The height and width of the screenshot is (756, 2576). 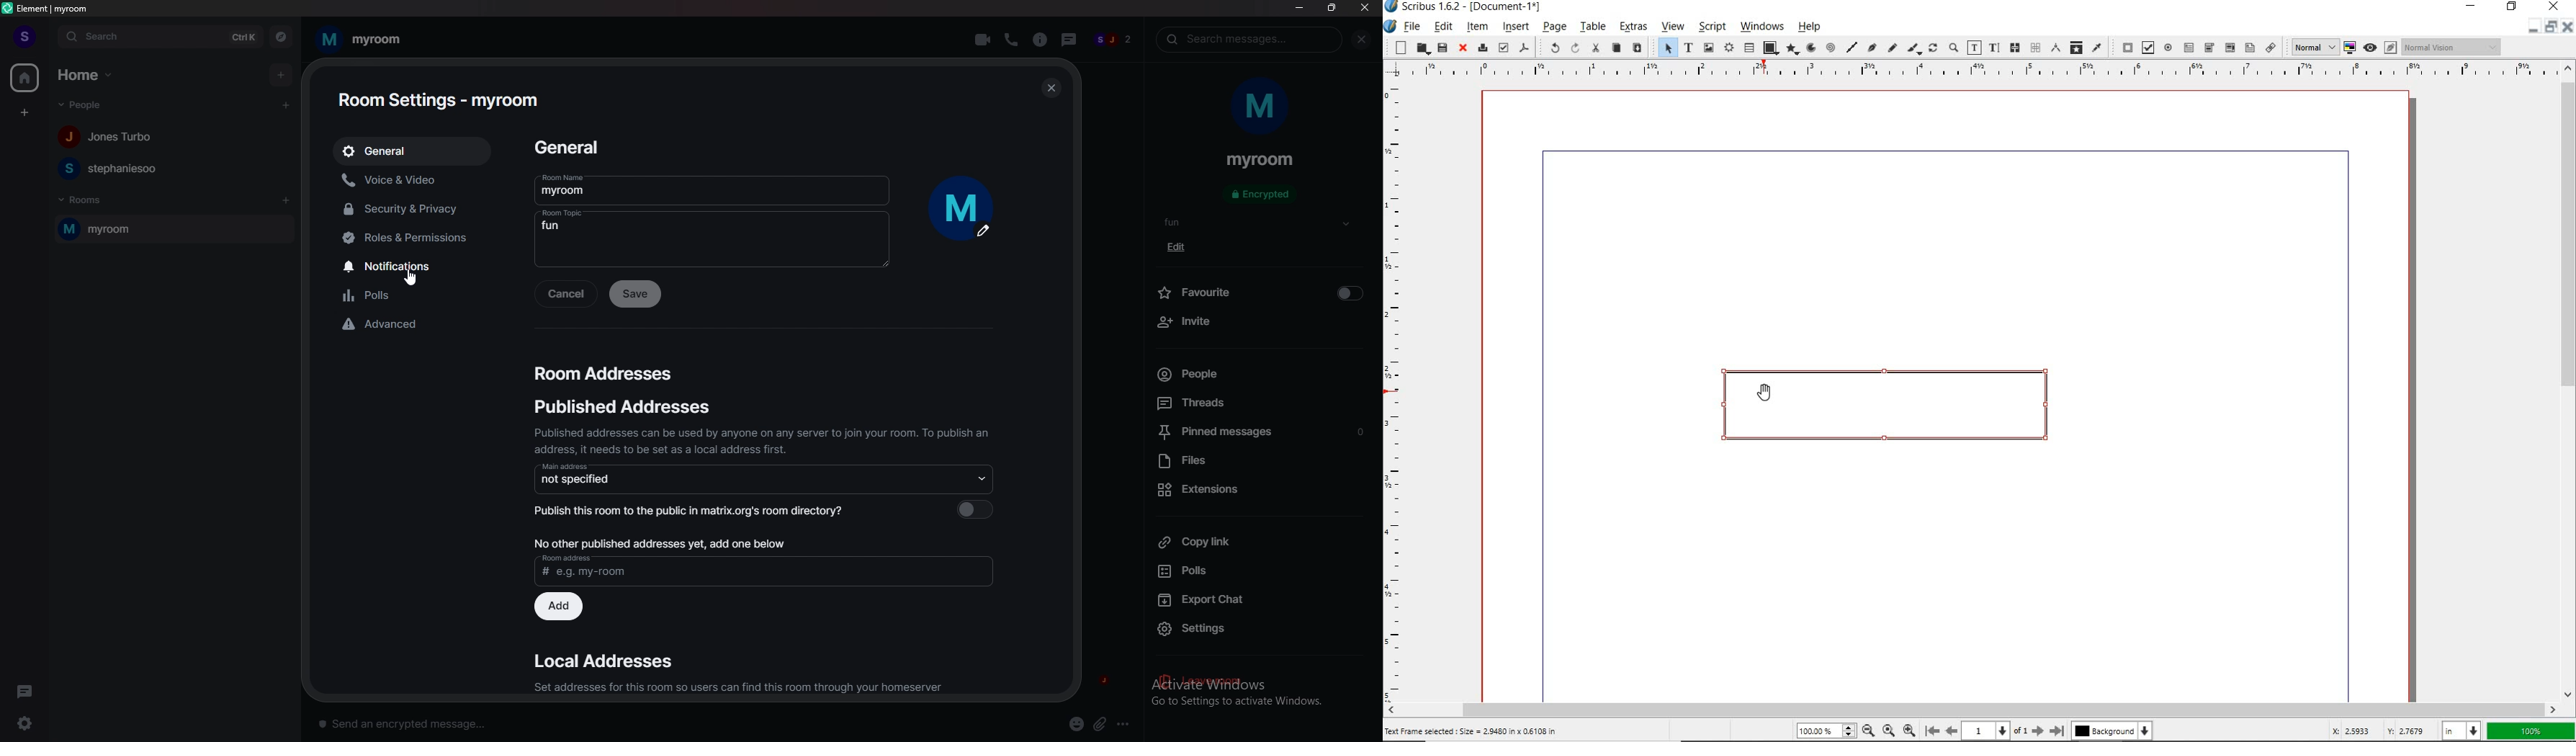 I want to click on polygon, so click(x=1791, y=50).